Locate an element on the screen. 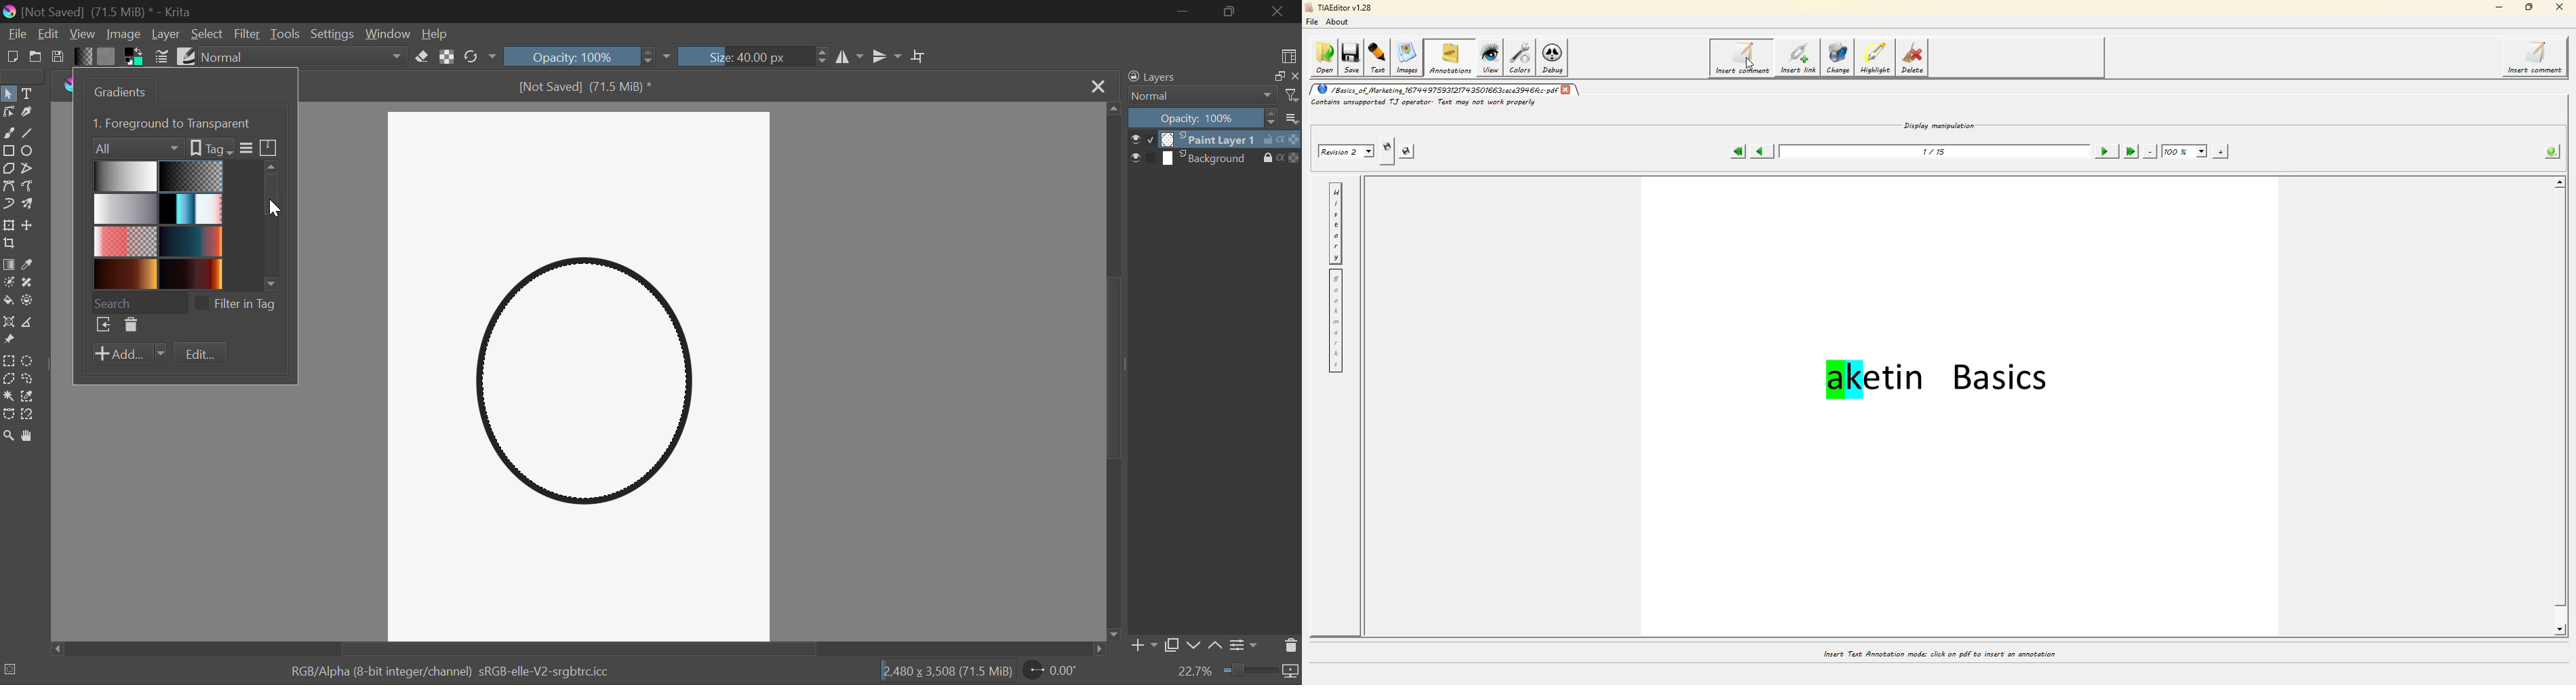 This screenshot has width=2576, height=700. icon is located at coordinates (1292, 673).